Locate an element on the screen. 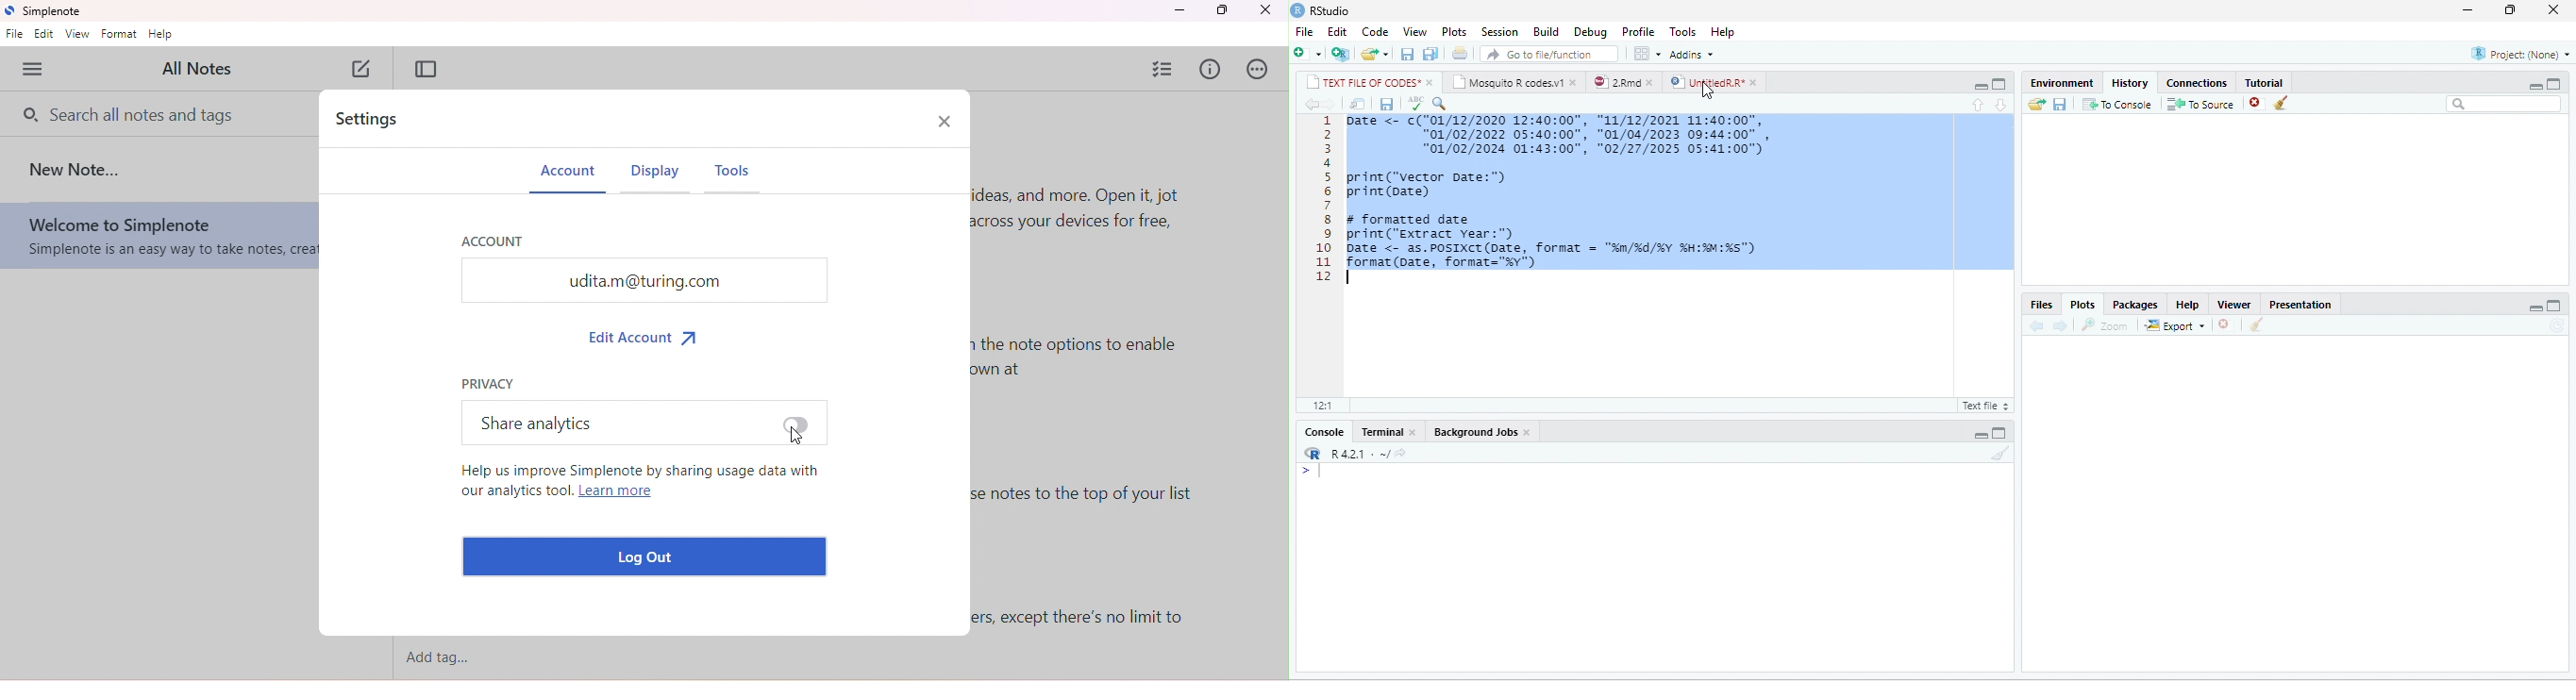  Session is located at coordinates (1500, 31).